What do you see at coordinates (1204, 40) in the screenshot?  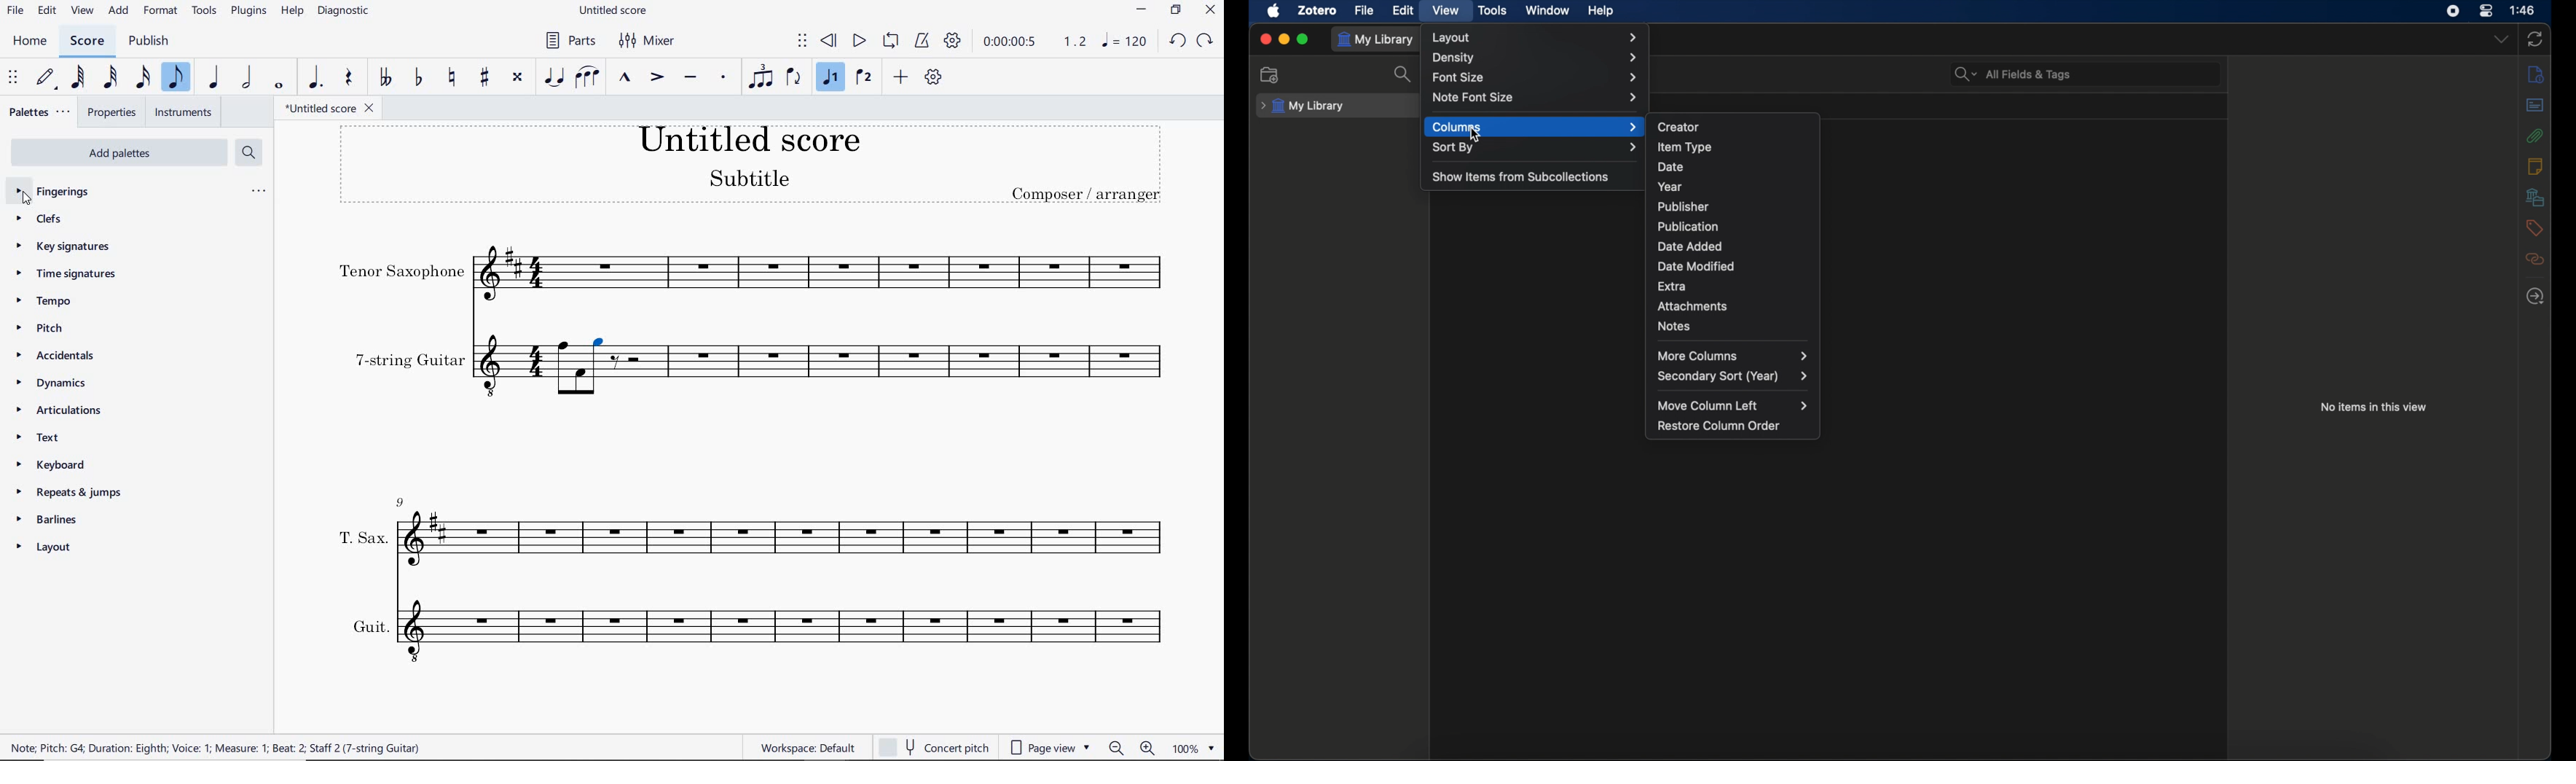 I see `REDO` at bounding box center [1204, 40].